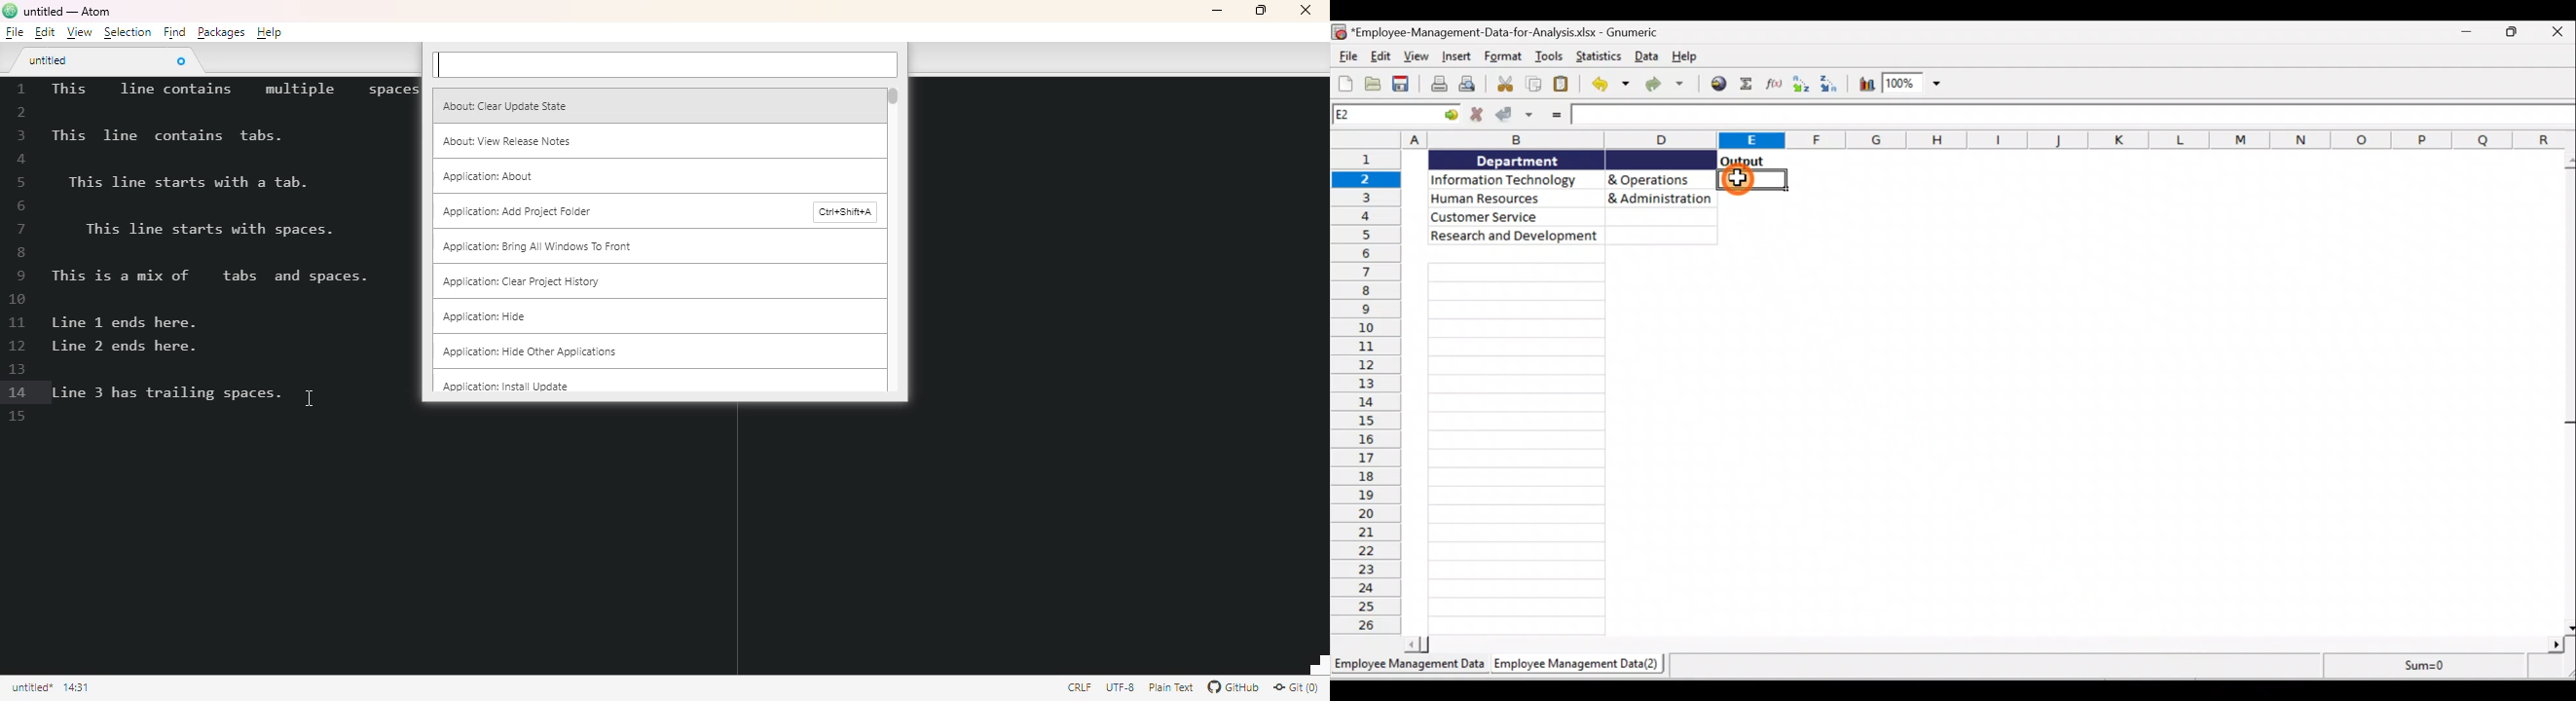 The width and height of the screenshot is (2576, 728). Describe the element at coordinates (1345, 82) in the screenshot. I see `Create a new workbook` at that location.